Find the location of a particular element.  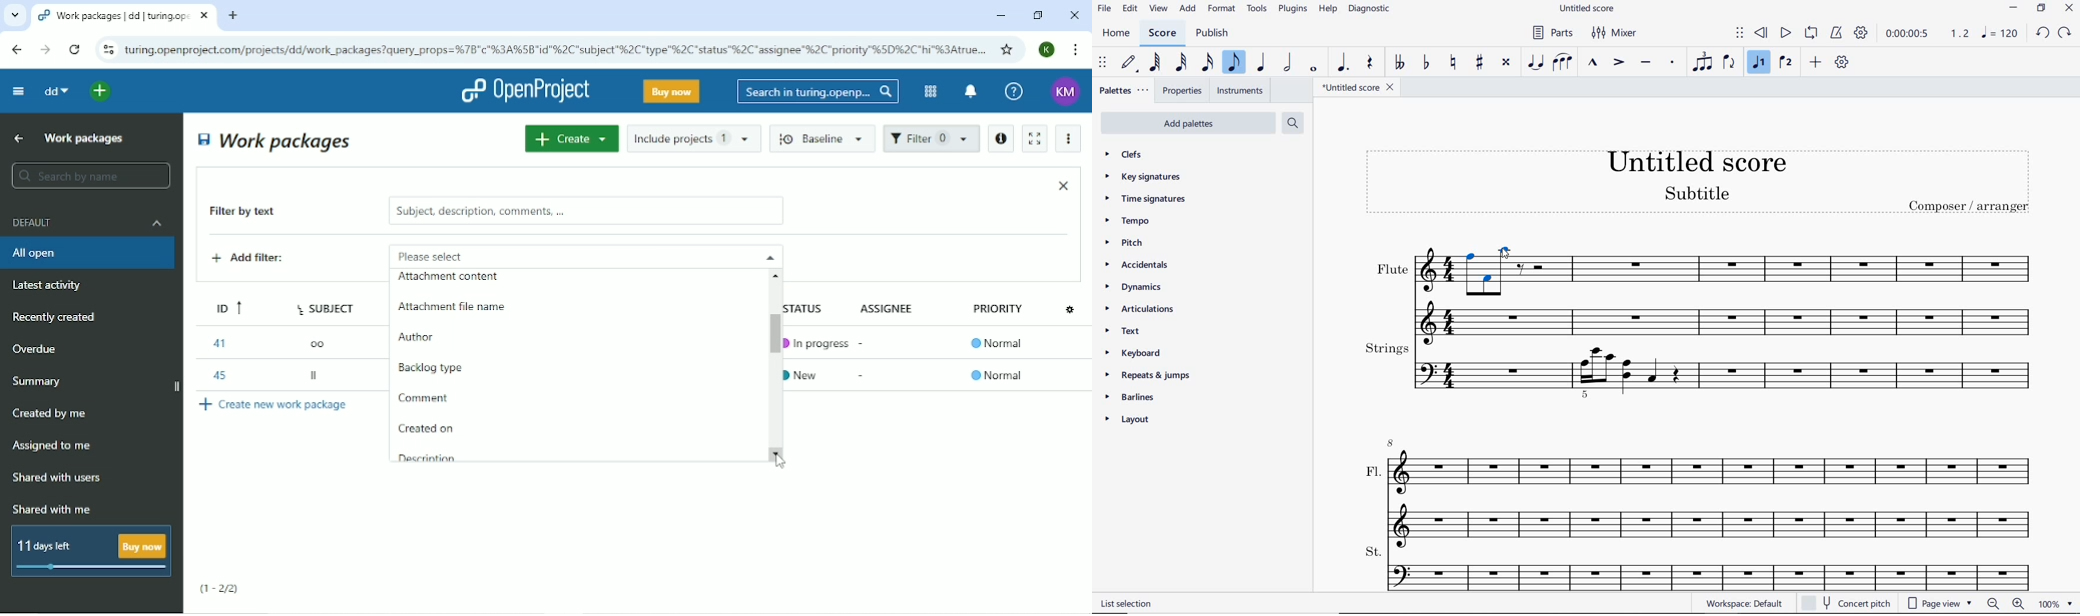

barlines is located at coordinates (1130, 396).